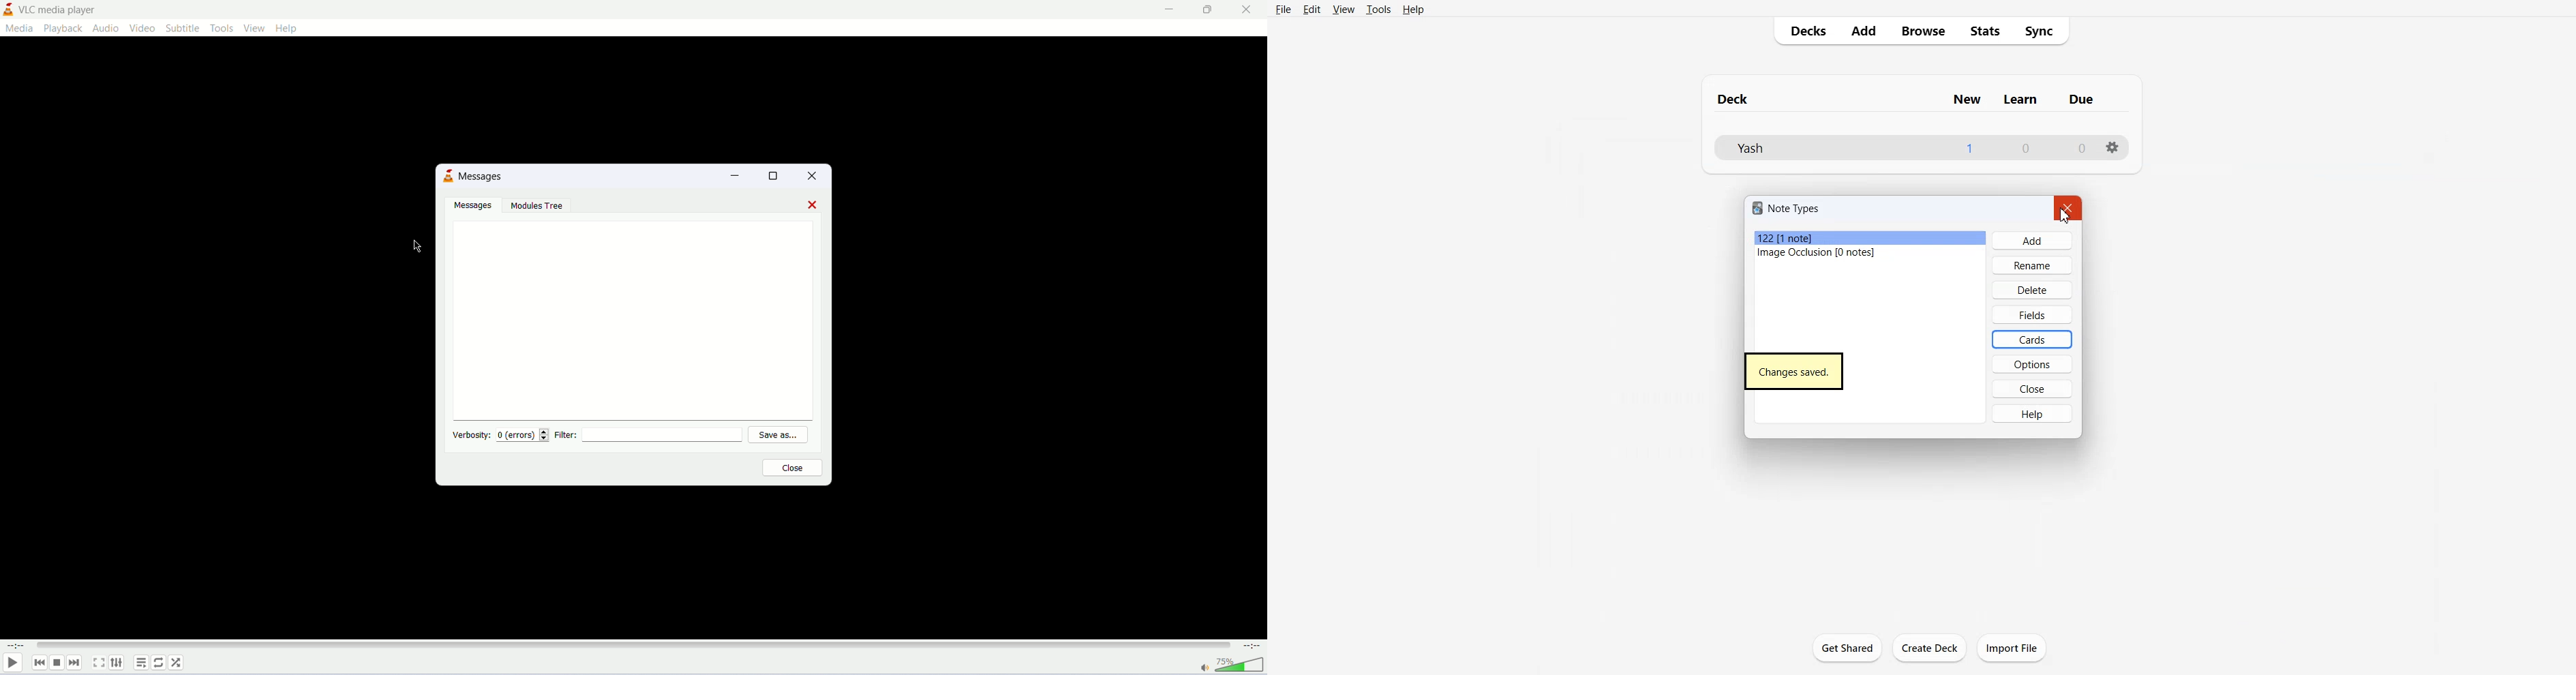 Image resolution: width=2576 pixels, height=700 pixels. I want to click on logo, so click(449, 176).